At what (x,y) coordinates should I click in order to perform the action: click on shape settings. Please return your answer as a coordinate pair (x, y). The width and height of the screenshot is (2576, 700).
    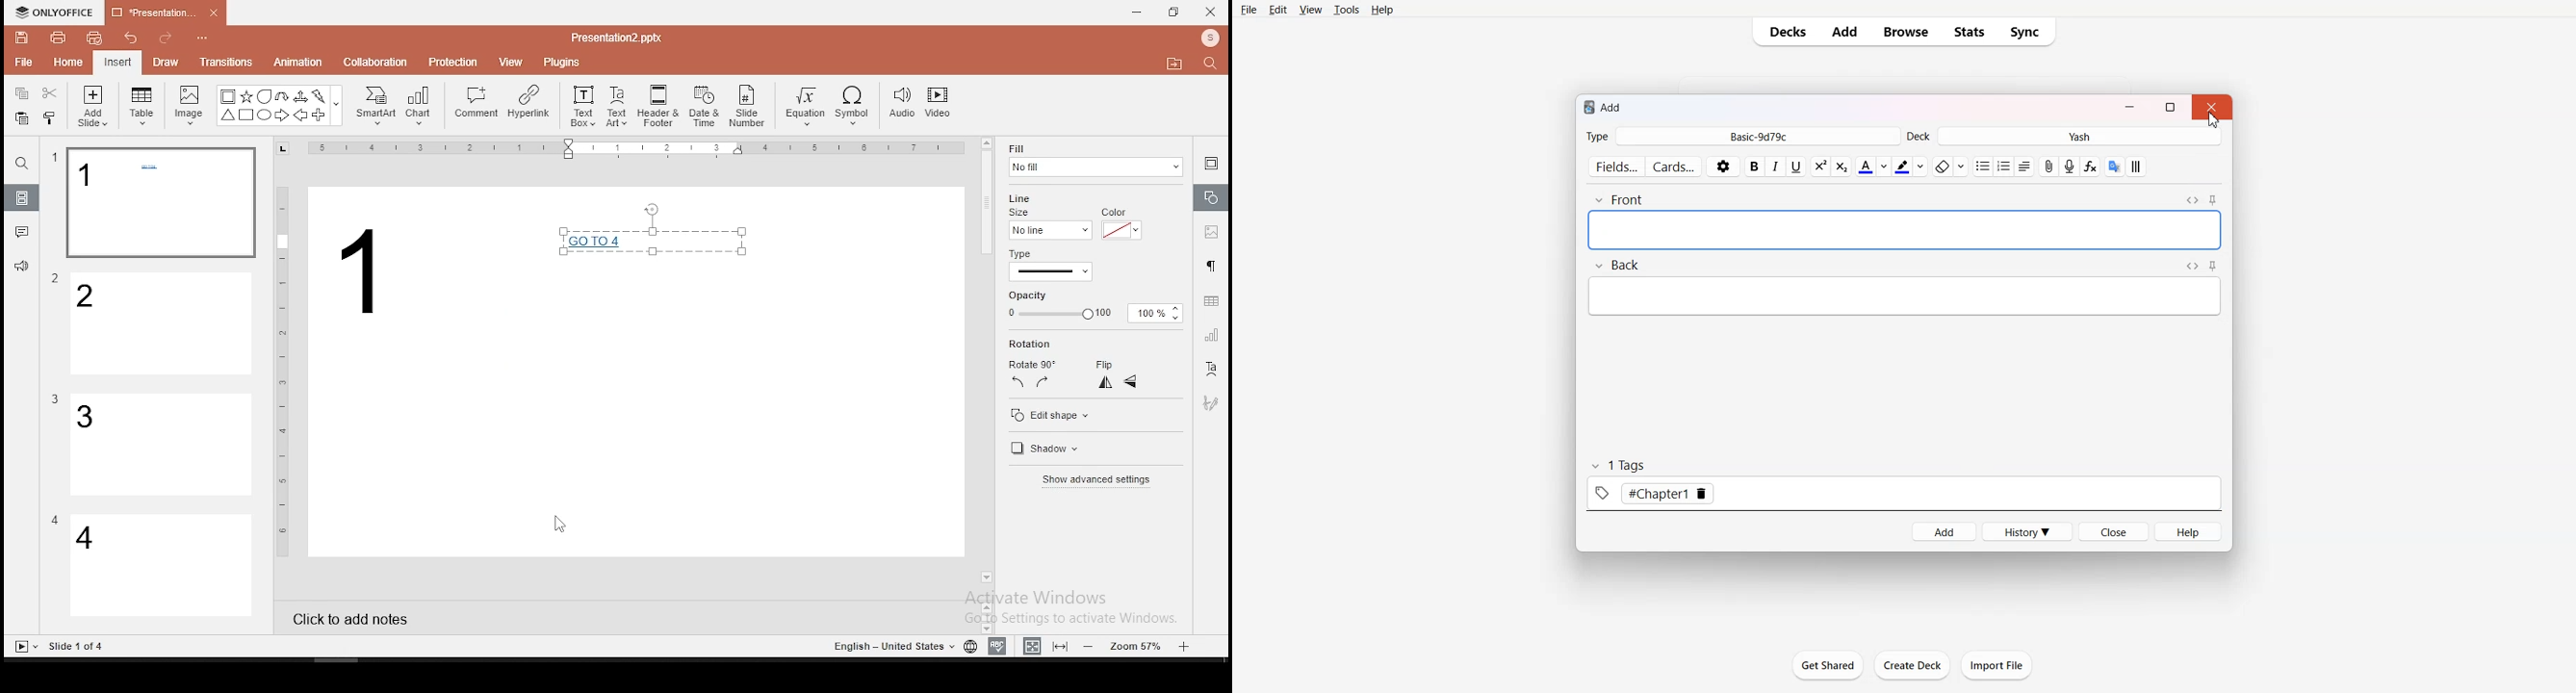
    Looking at the image, I should click on (1212, 198).